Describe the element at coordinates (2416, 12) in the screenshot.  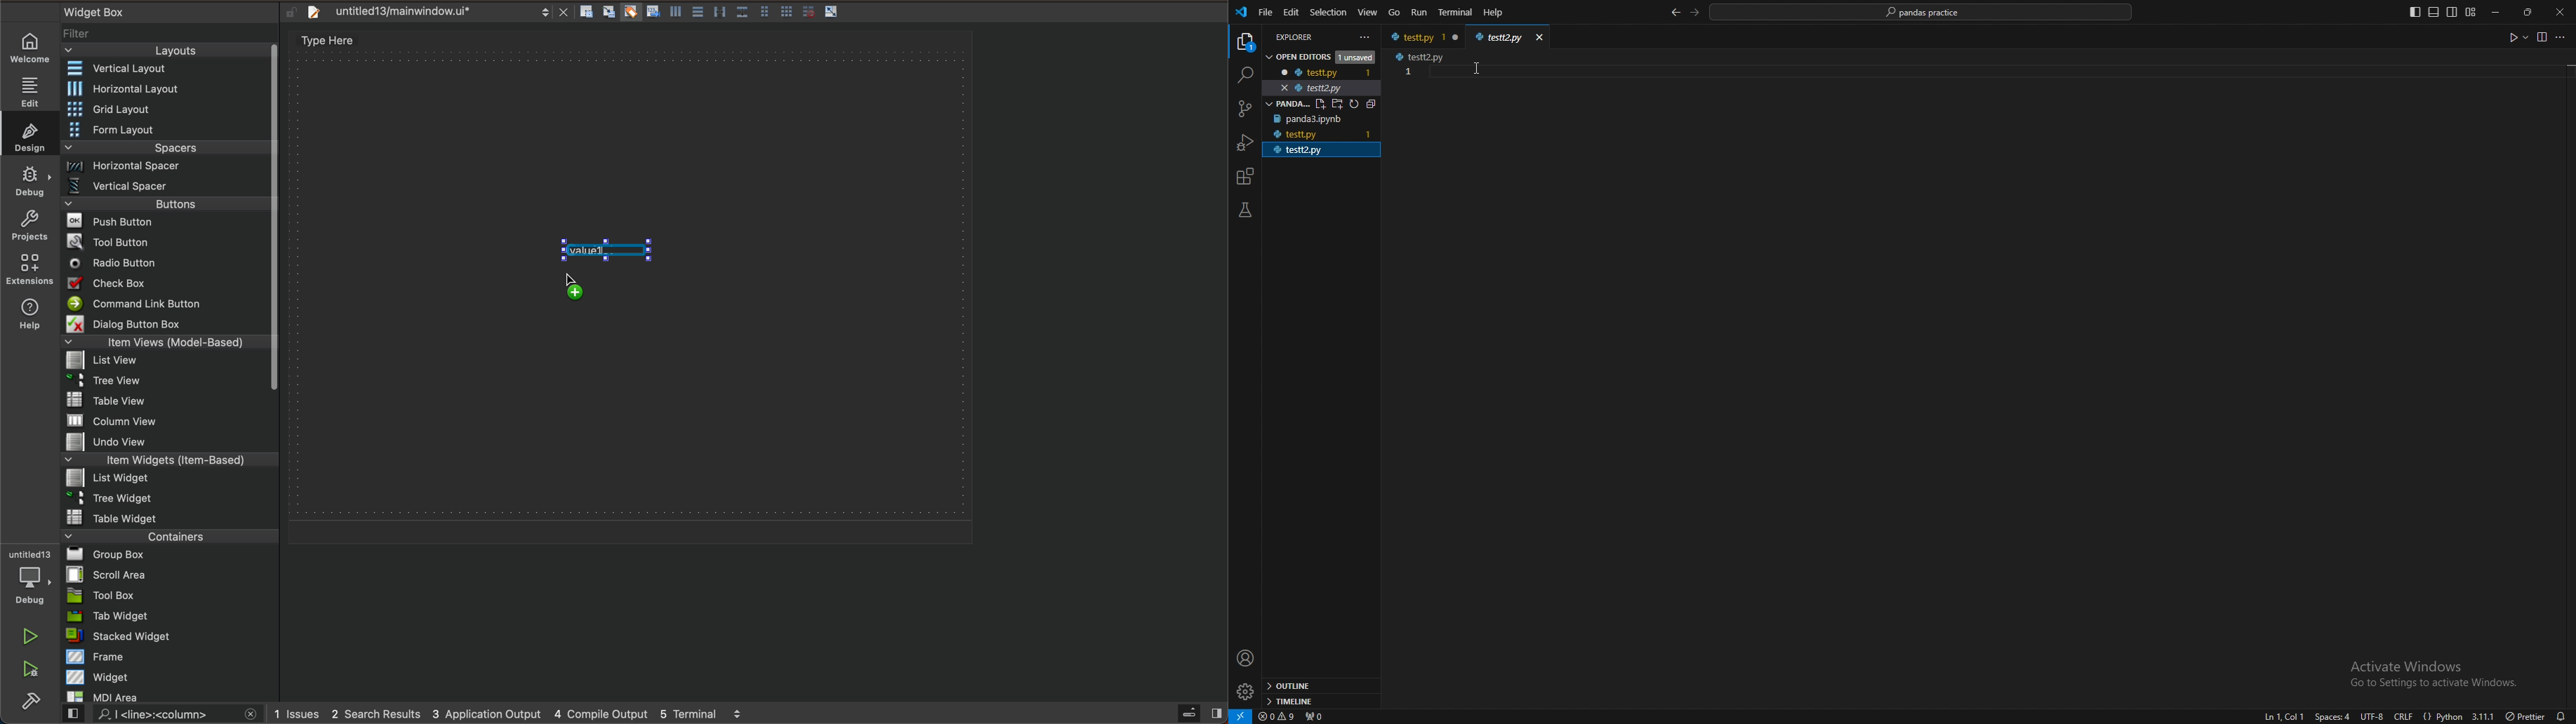
I see `toggle primary side bar` at that location.